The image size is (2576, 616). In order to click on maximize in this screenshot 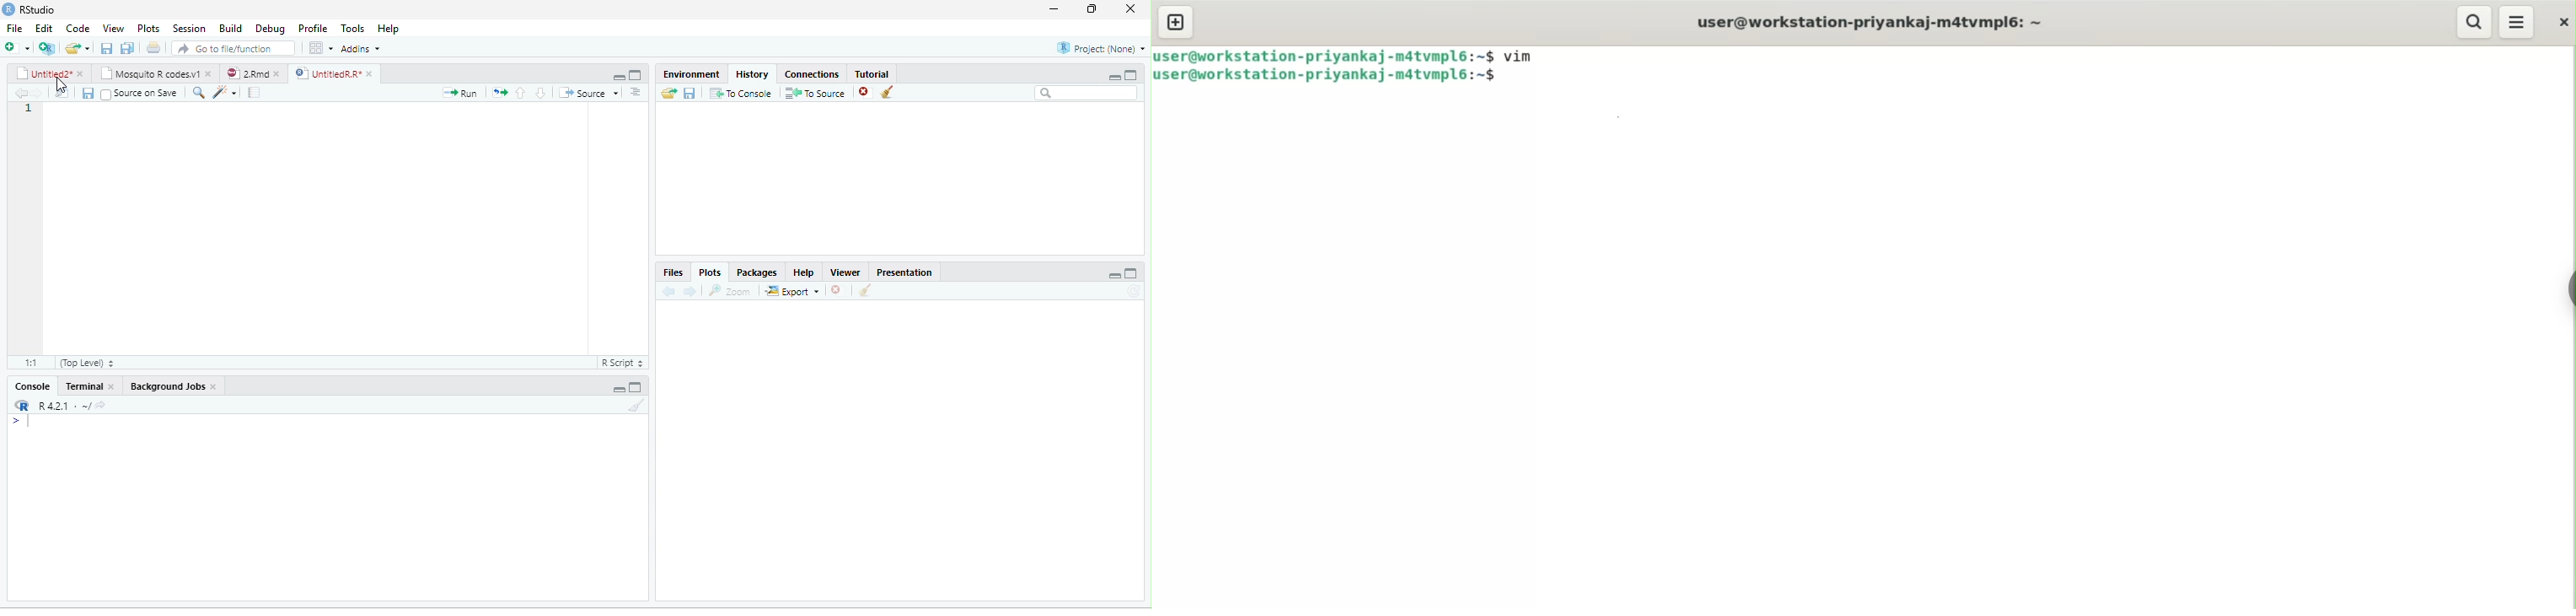, I will do `click(635, 75)`.